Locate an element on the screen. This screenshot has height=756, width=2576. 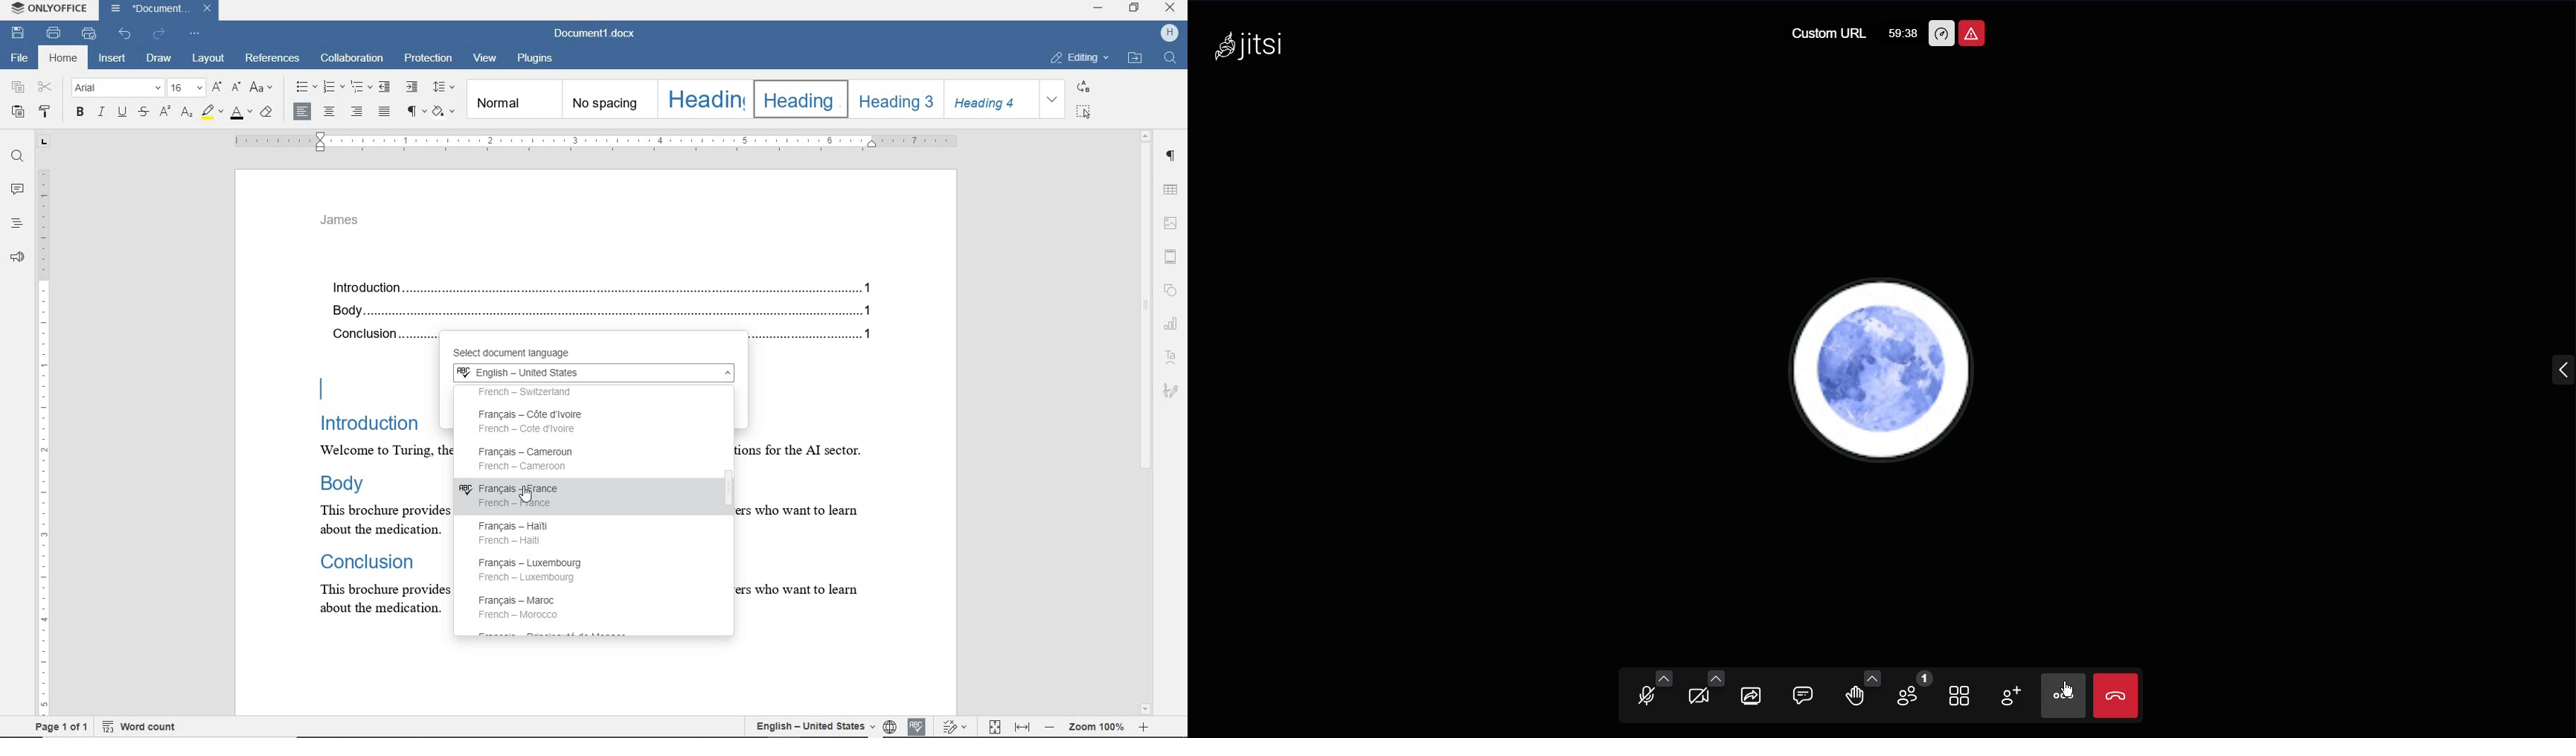
font color is located at coordinates (243, 111).